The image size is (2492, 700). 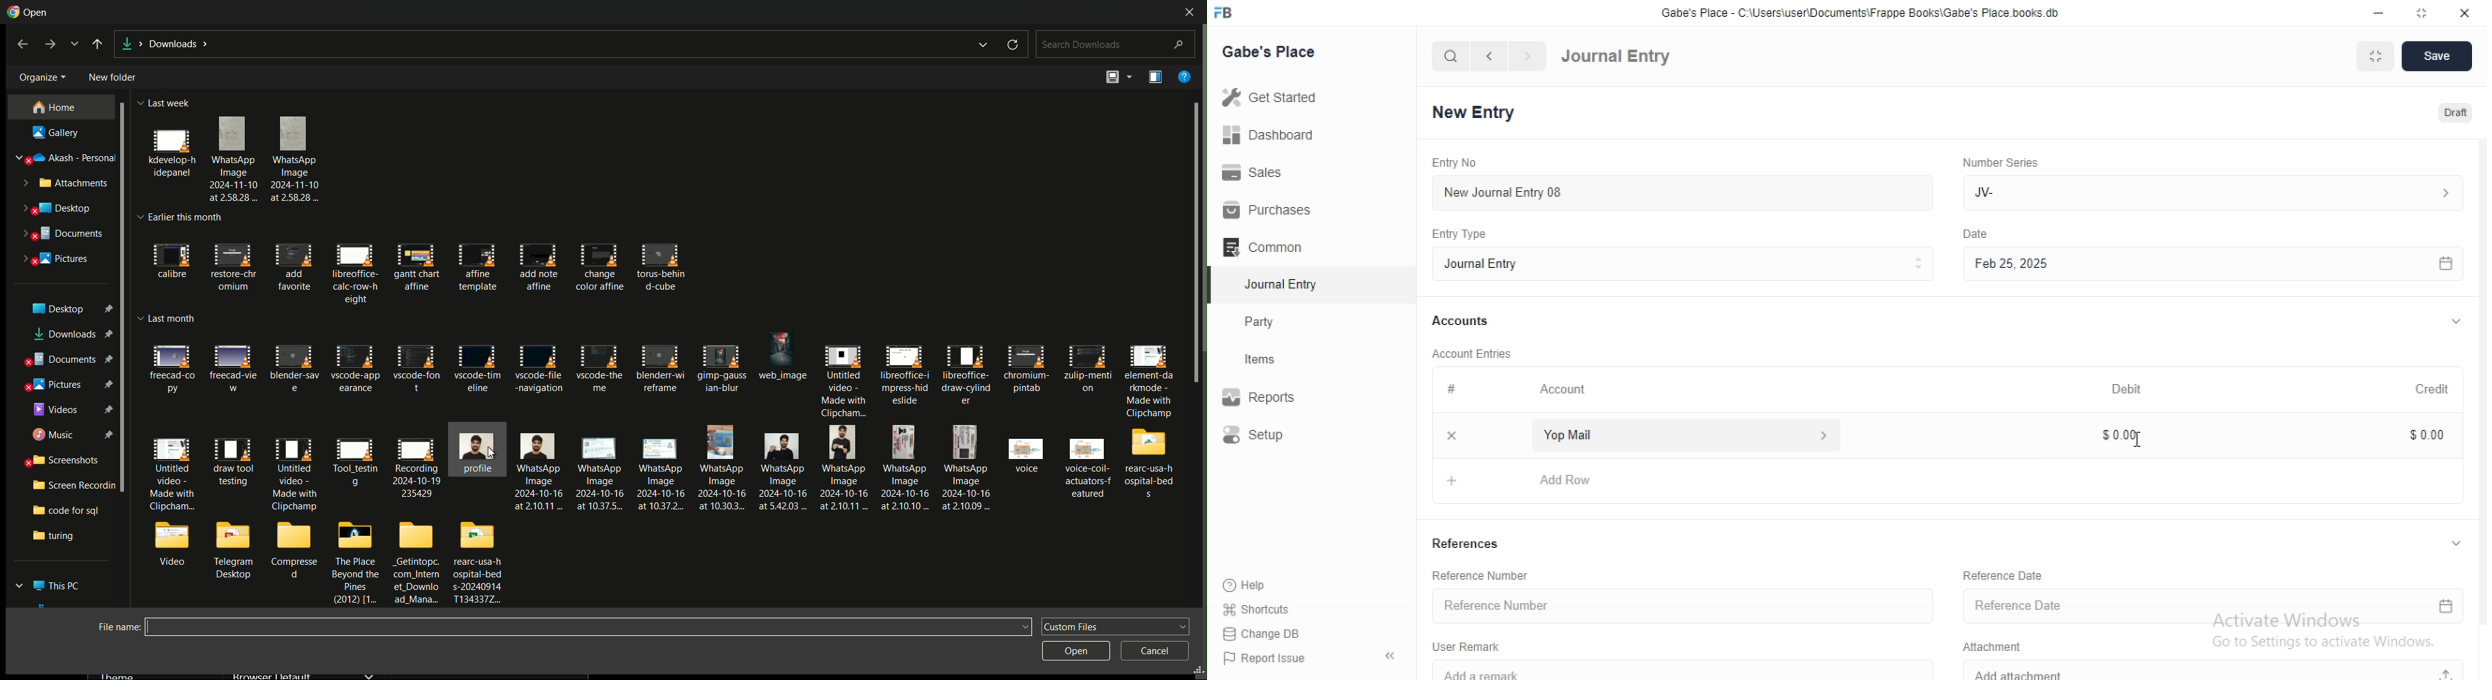 What do you see at coordinates (1274, 658) in the screenshot?
I see `Report Issue` at bounding box center [1274, 658].